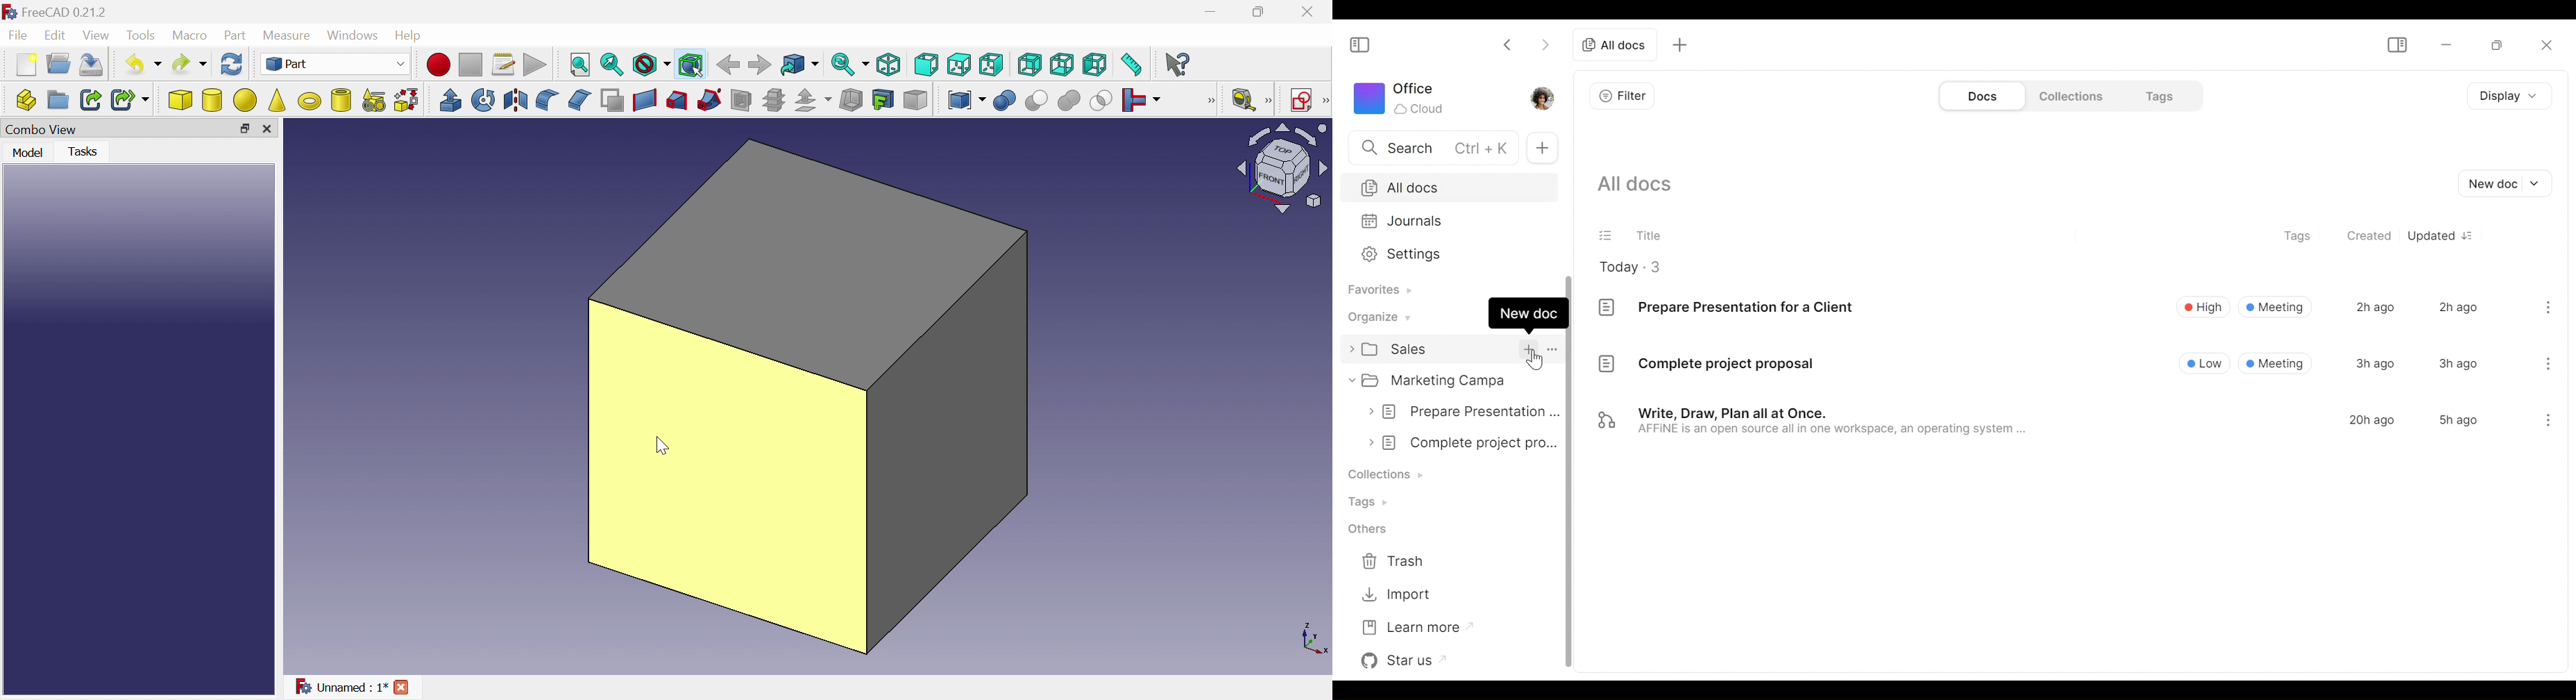 The width and height of the screenshot is (2576, 700). Describe the element at coordinates (180, 100) in the screenshot. I see `Cube` at that location.